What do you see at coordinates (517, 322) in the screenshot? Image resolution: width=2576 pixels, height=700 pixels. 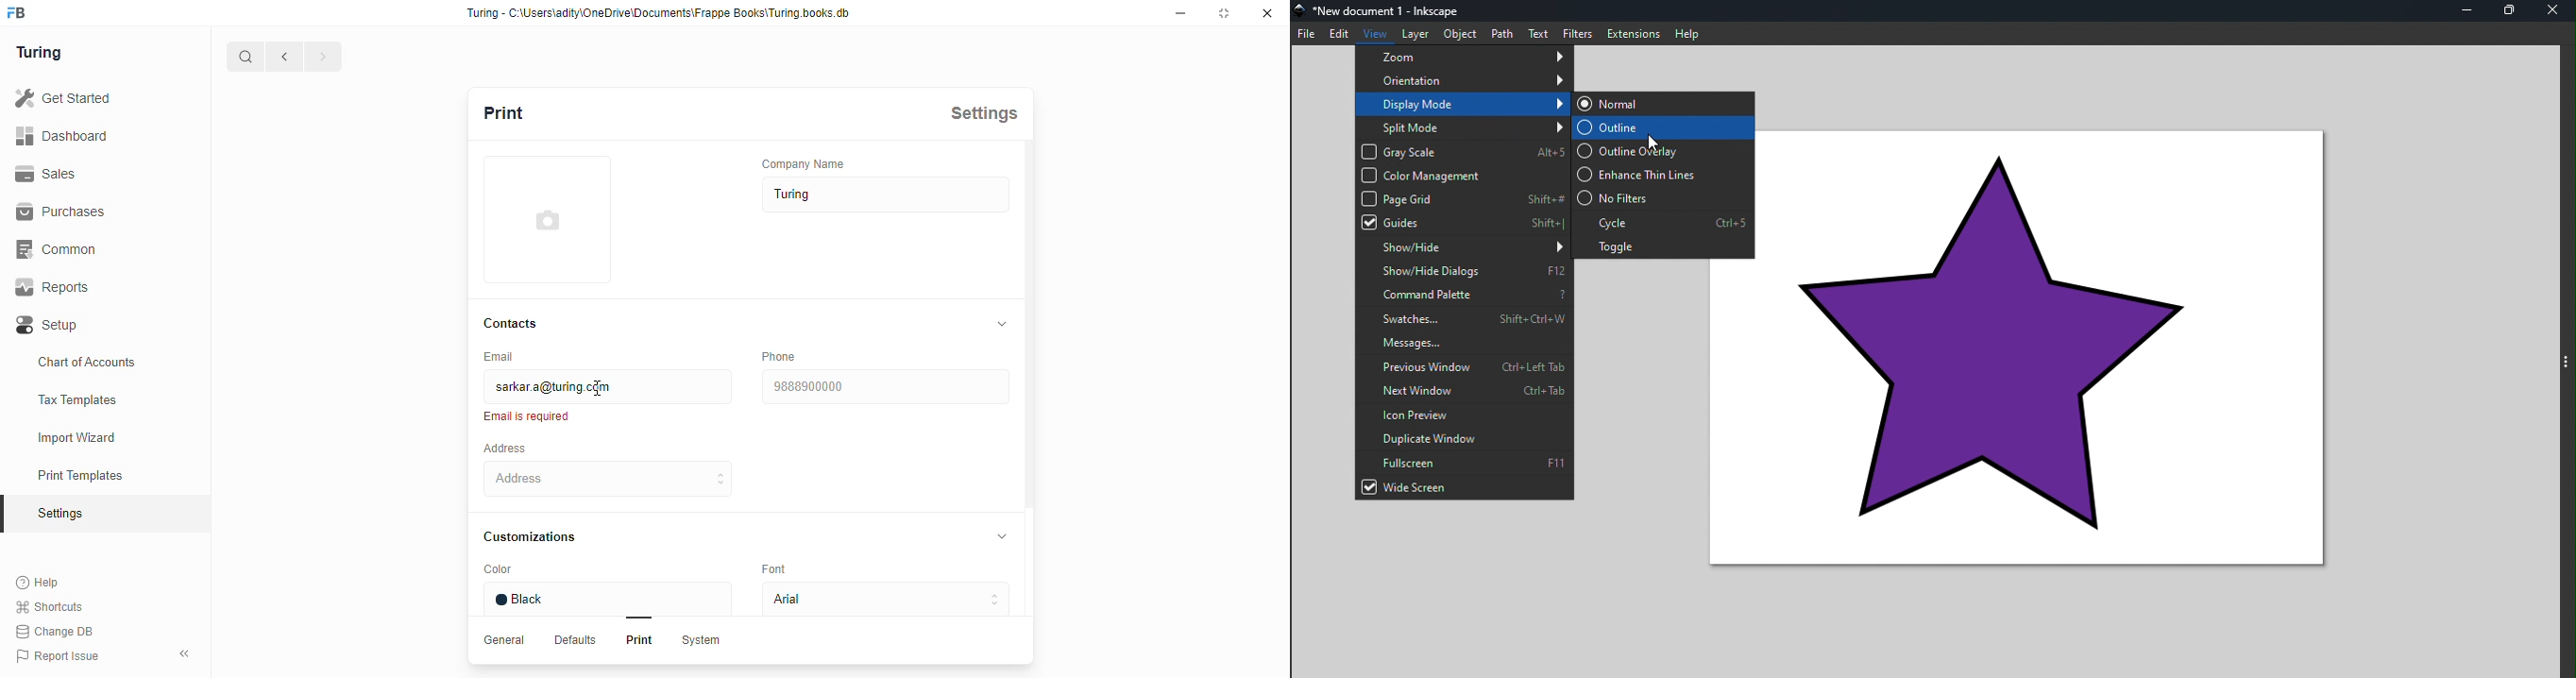 I see `Contacts` at bounding box center [517, 322].